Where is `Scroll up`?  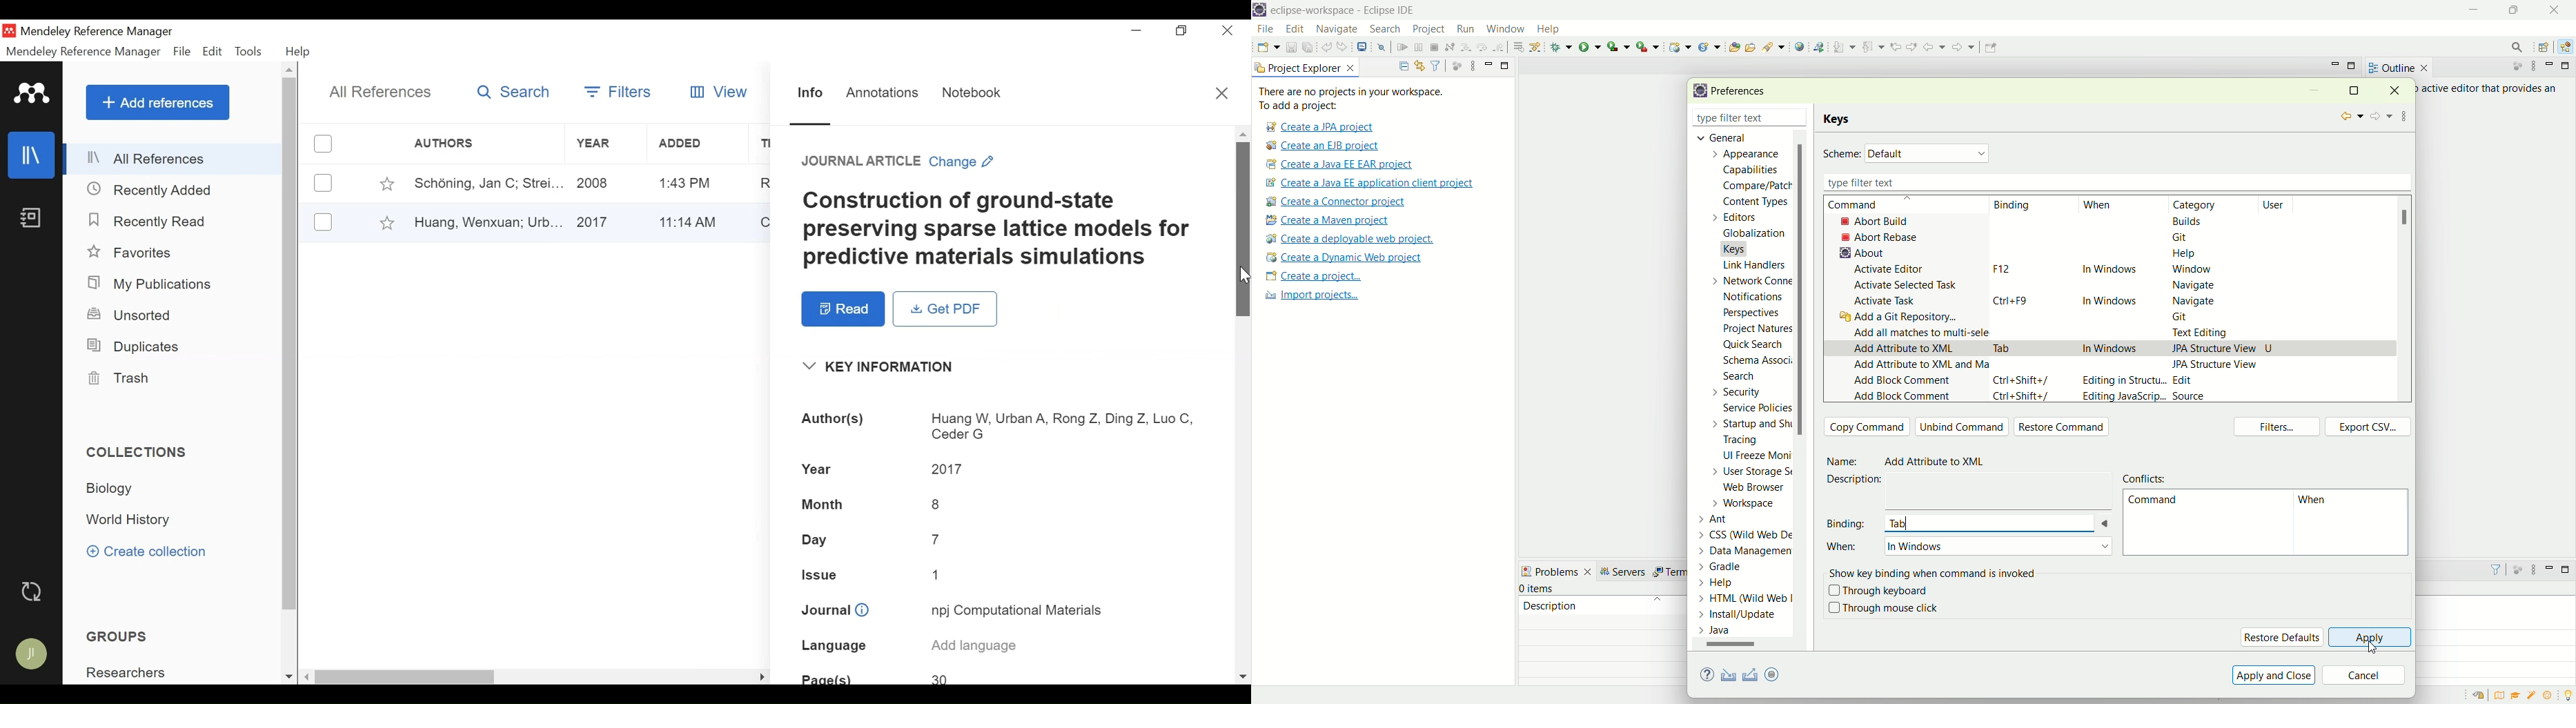 Scroll up is located at coordinates (290, 69).